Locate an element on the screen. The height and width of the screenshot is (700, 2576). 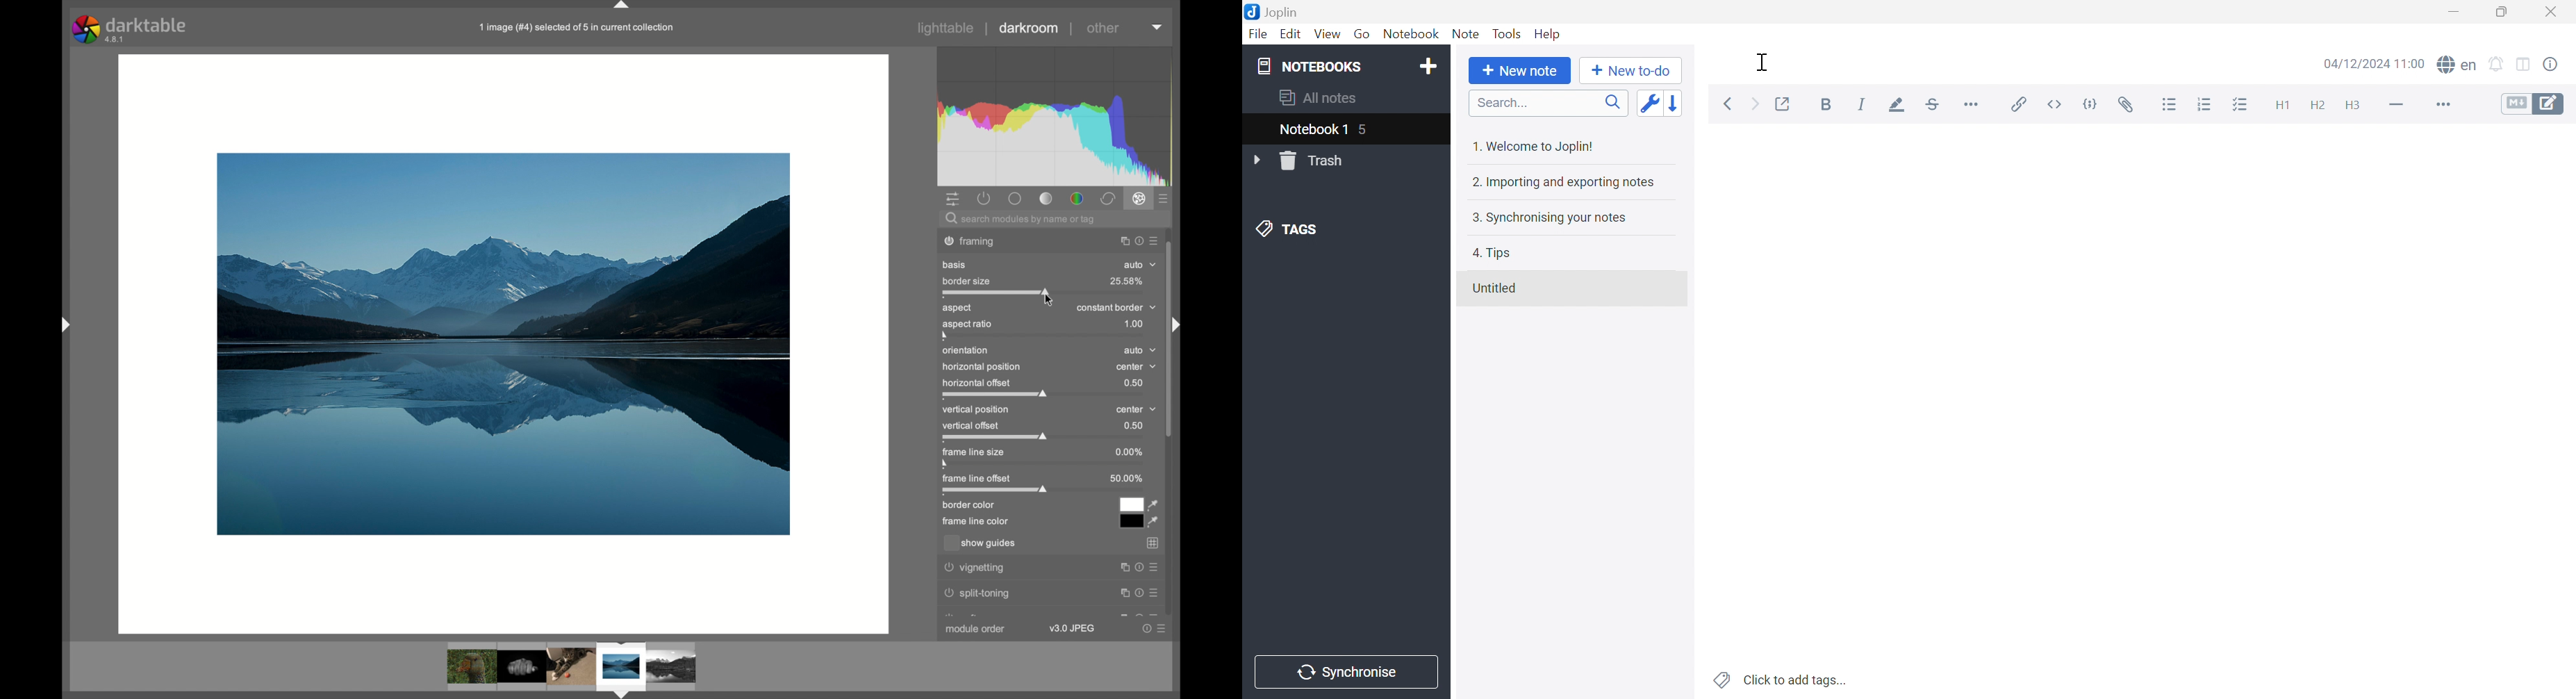
5 is located at coordinates (1370, 130).